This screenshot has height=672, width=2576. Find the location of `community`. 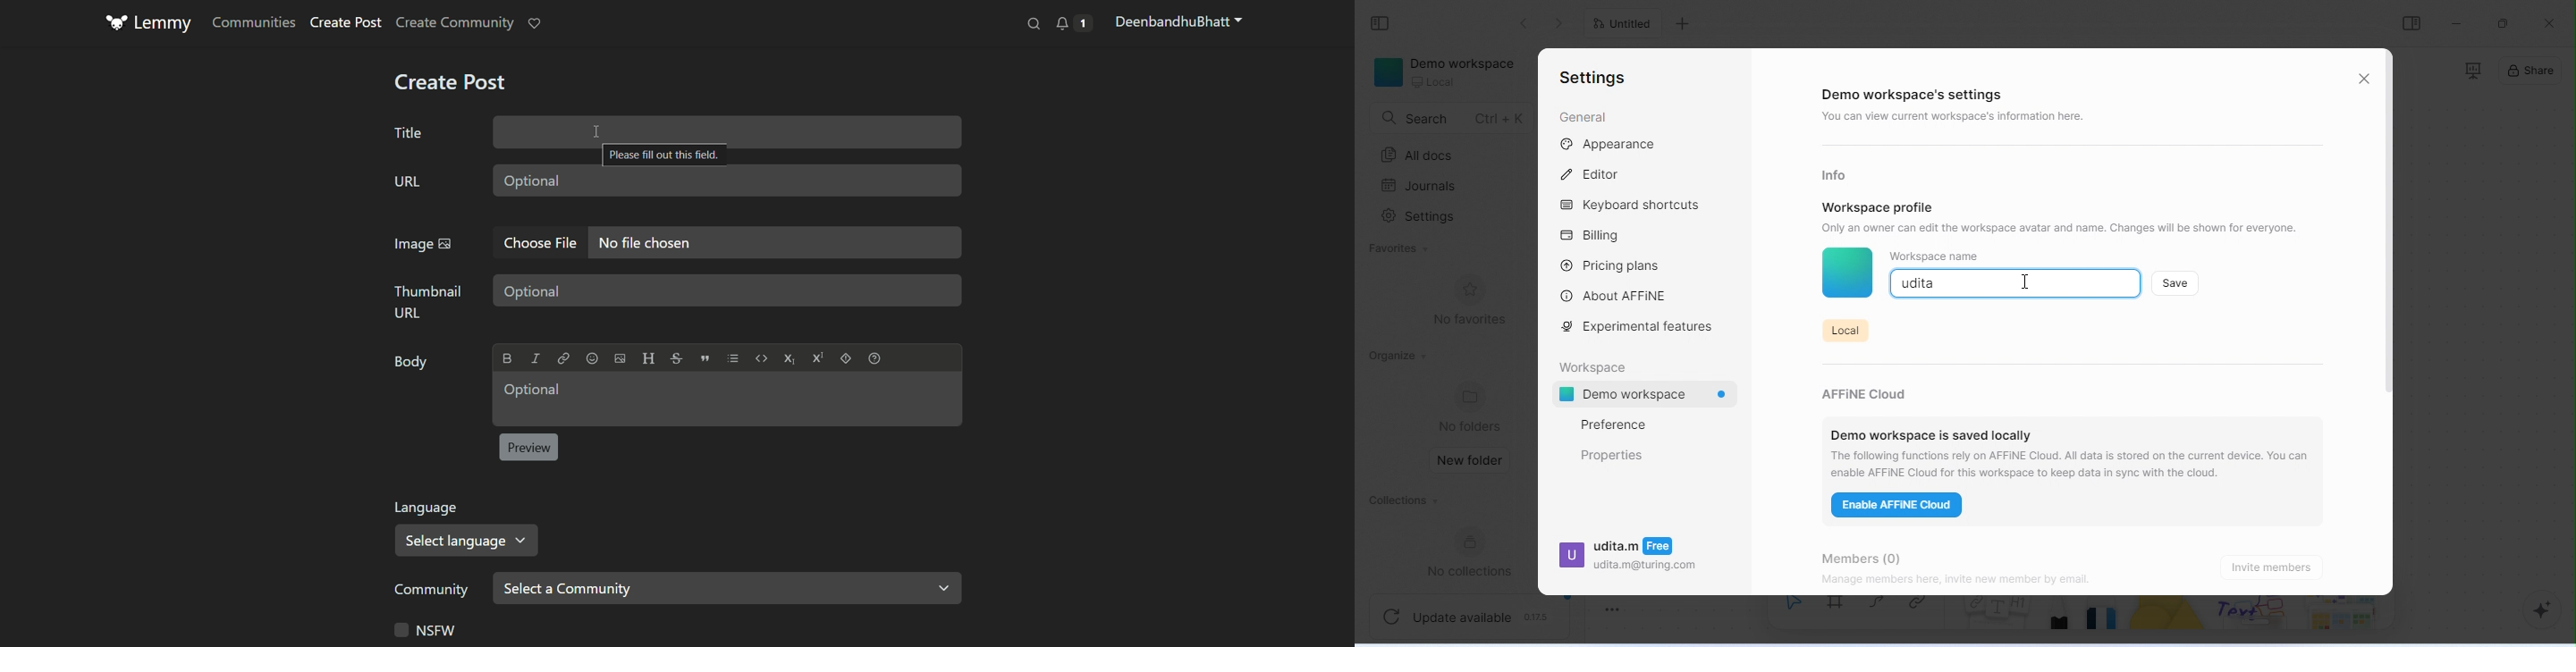

community is located at coordinates (431, 590).